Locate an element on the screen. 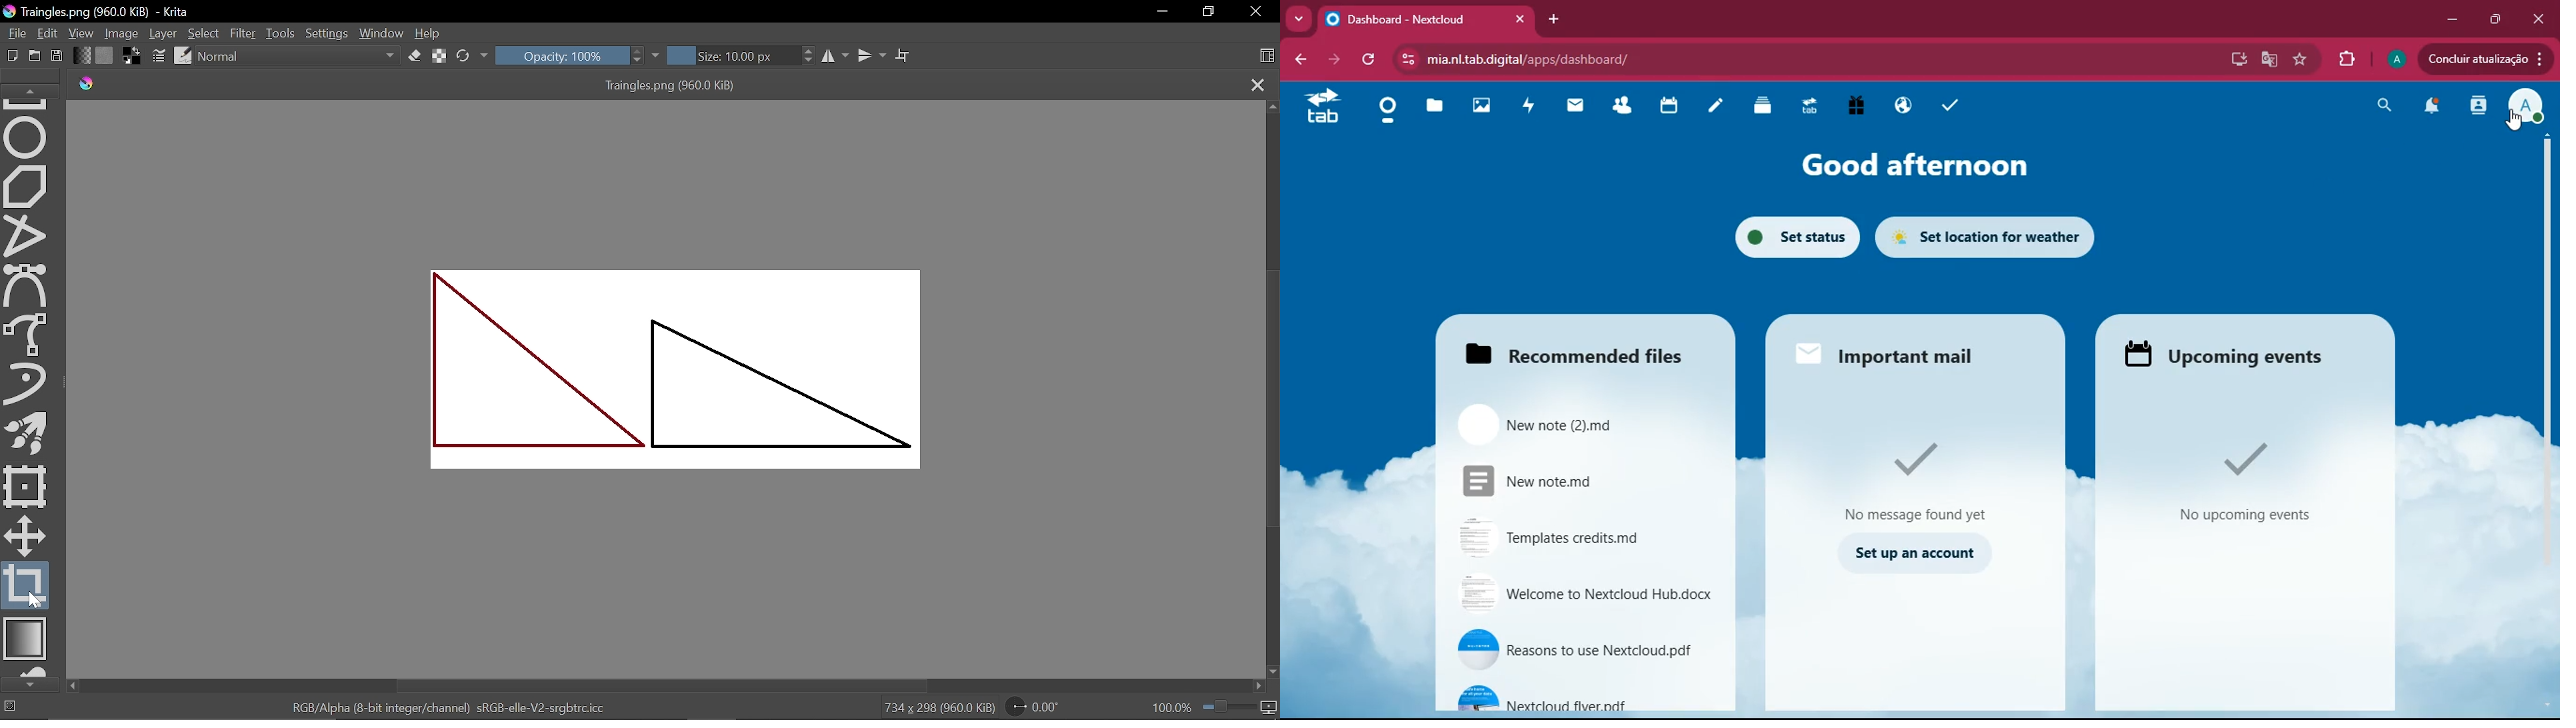 This screenshot has width=2576, height=728. Move down is located at coordinates (1272, 672).